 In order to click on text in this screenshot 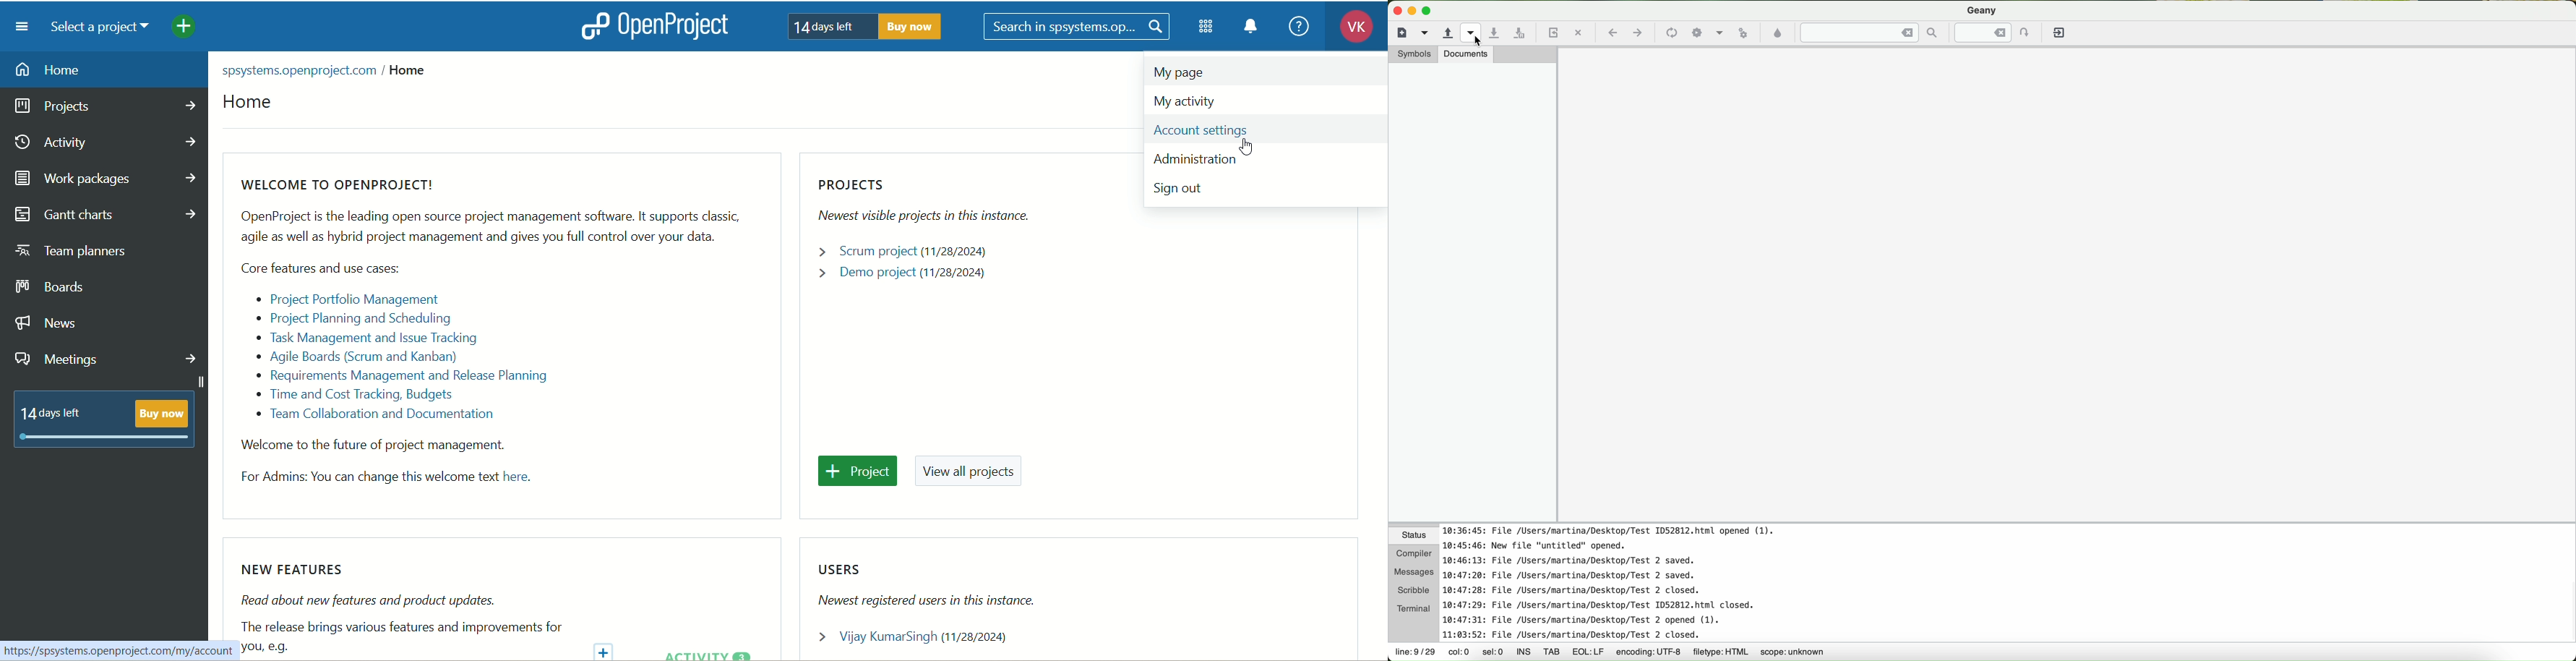, I will do `click(489, 334)`.